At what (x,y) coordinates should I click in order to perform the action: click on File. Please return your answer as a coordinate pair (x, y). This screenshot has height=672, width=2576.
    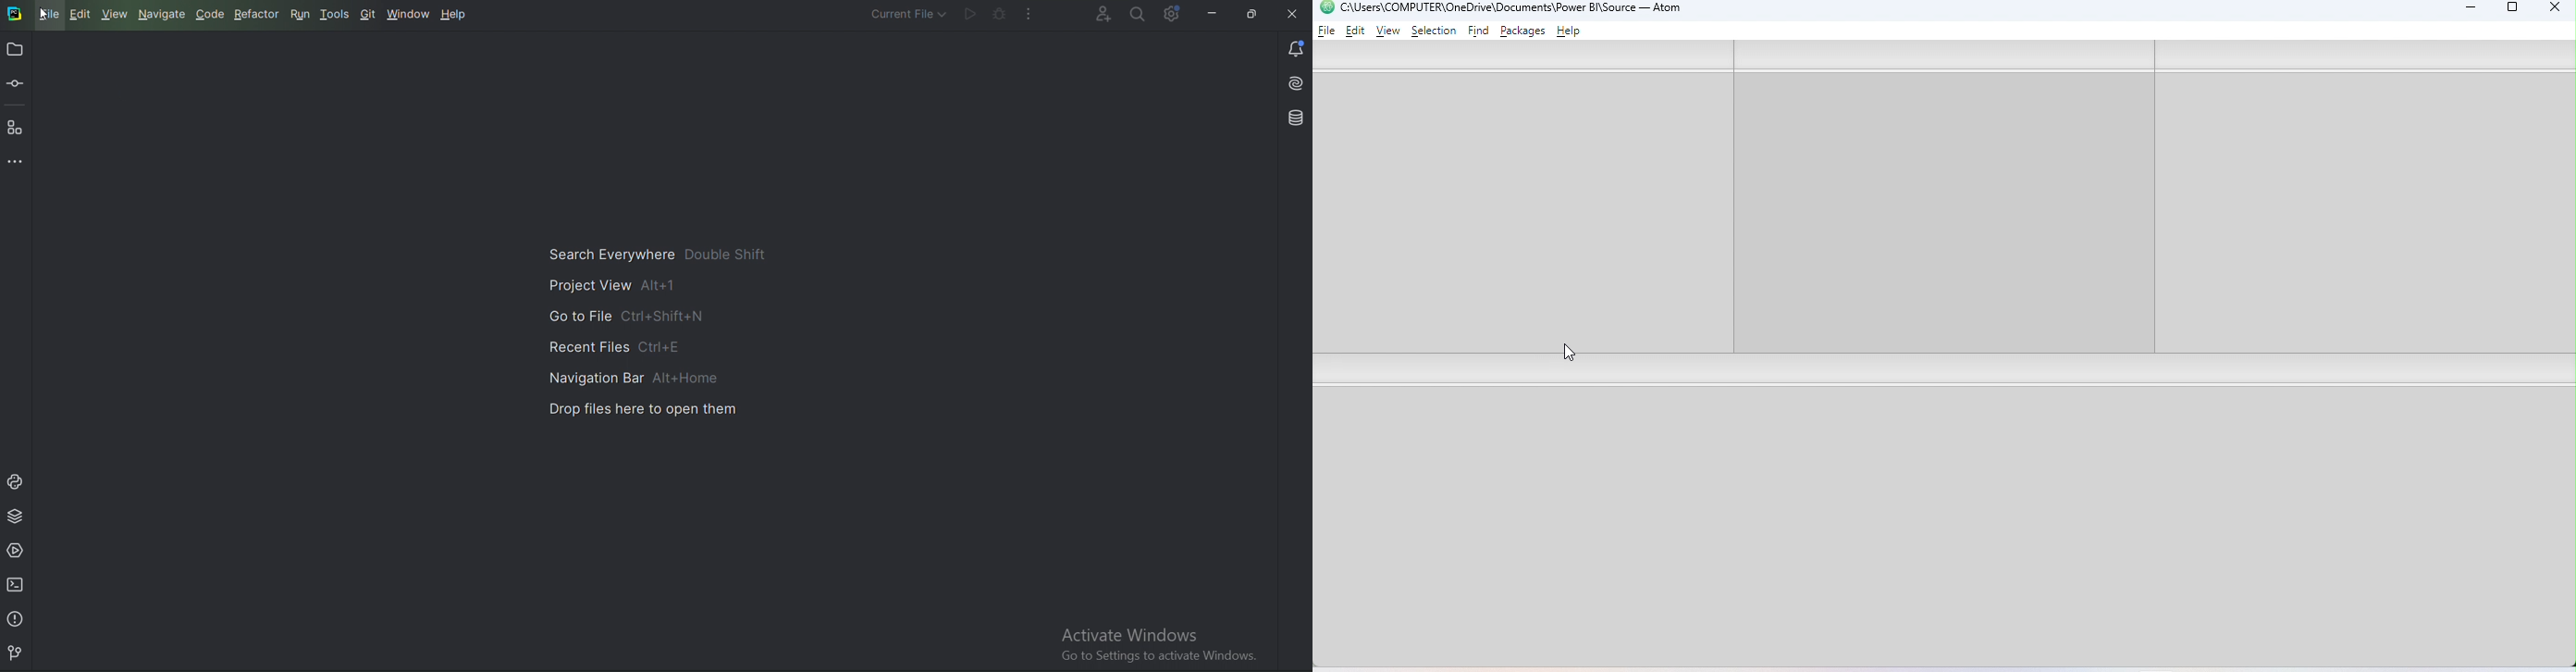
    Looking at the image, I should click on (47, 15).